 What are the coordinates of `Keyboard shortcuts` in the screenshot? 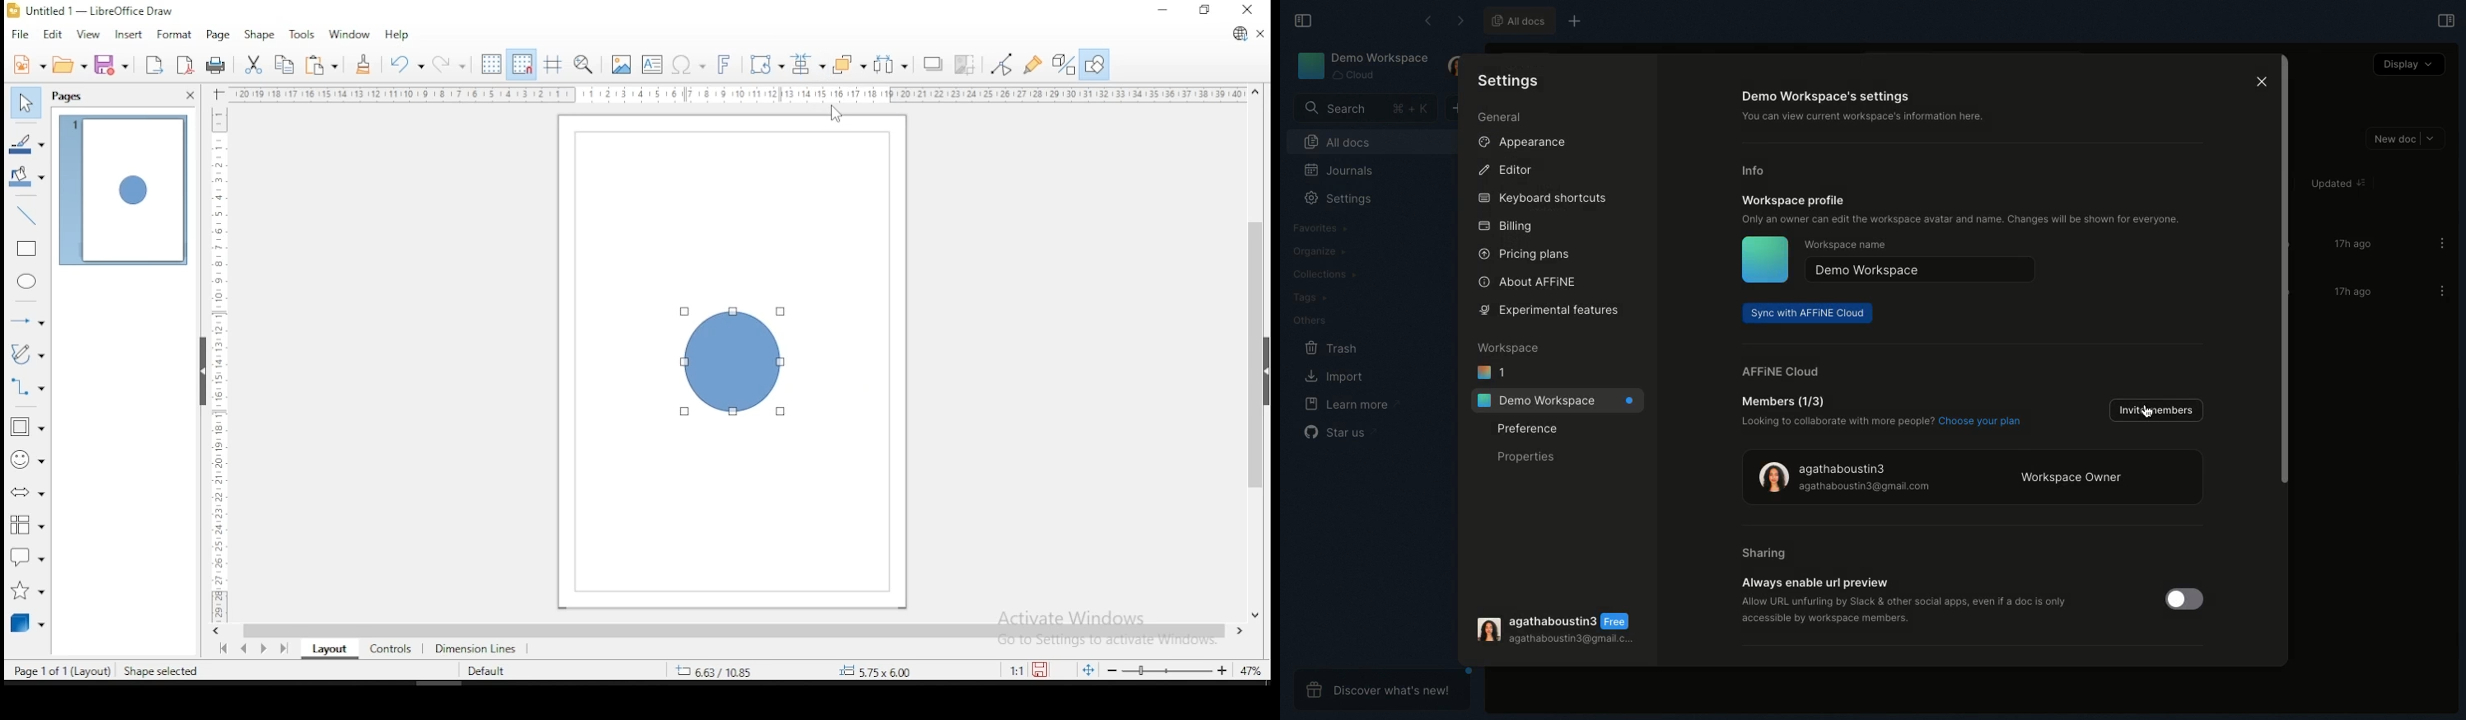 It's located at (1543, 195).